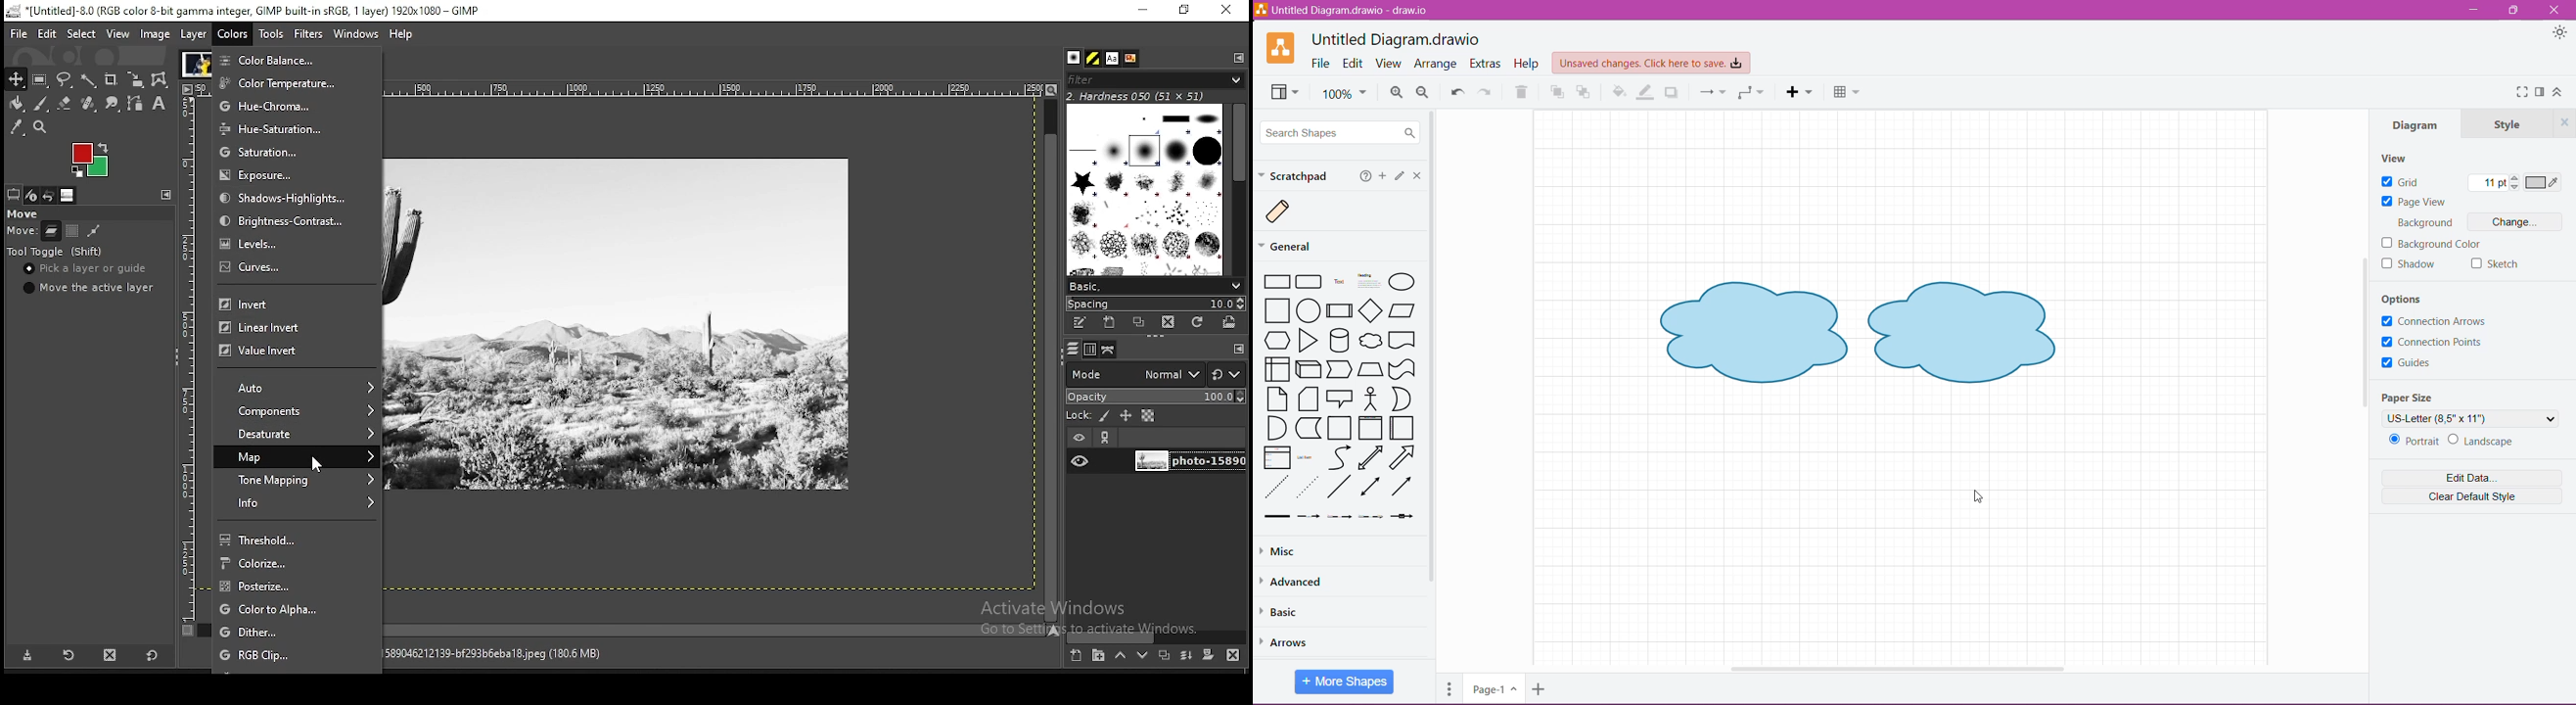 This screenshot has height=728, width=2576. What do you see at coordinates (90, 79) in the screenshot?
I see `fuzzy selection tool` at bounding box center [90, 79].